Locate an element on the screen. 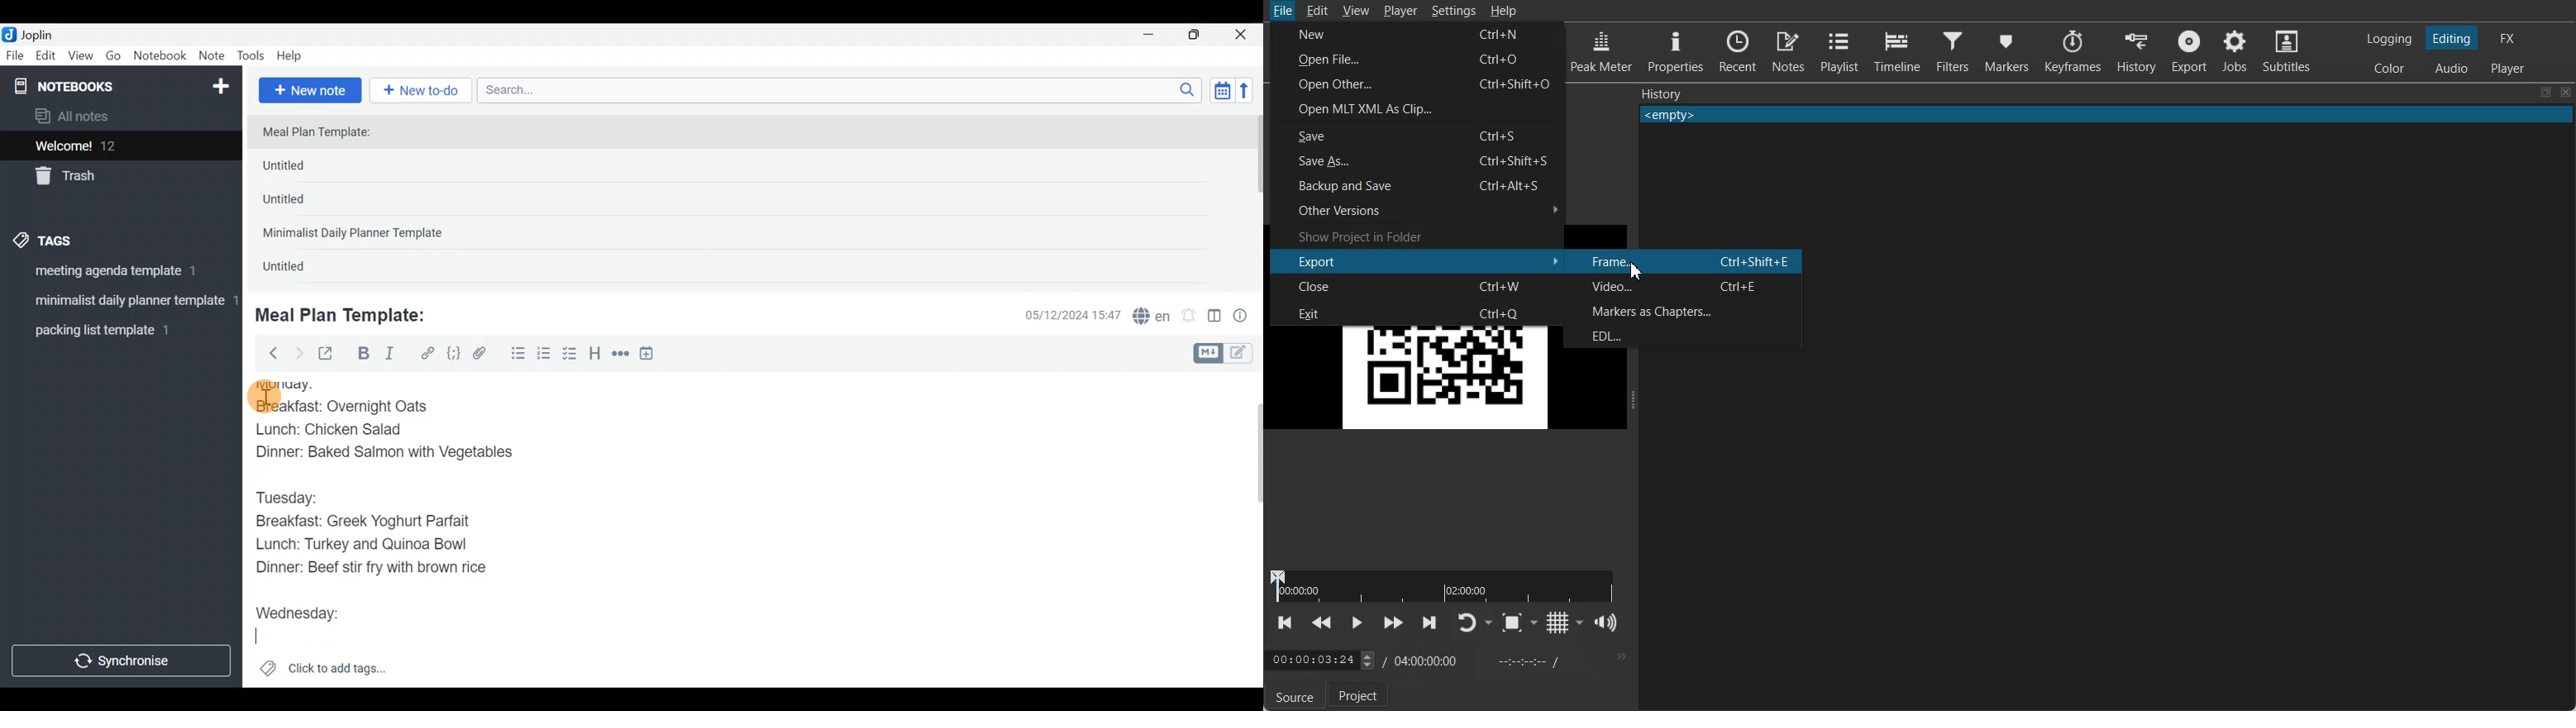  Recent is located at coordinates (1738, 50).